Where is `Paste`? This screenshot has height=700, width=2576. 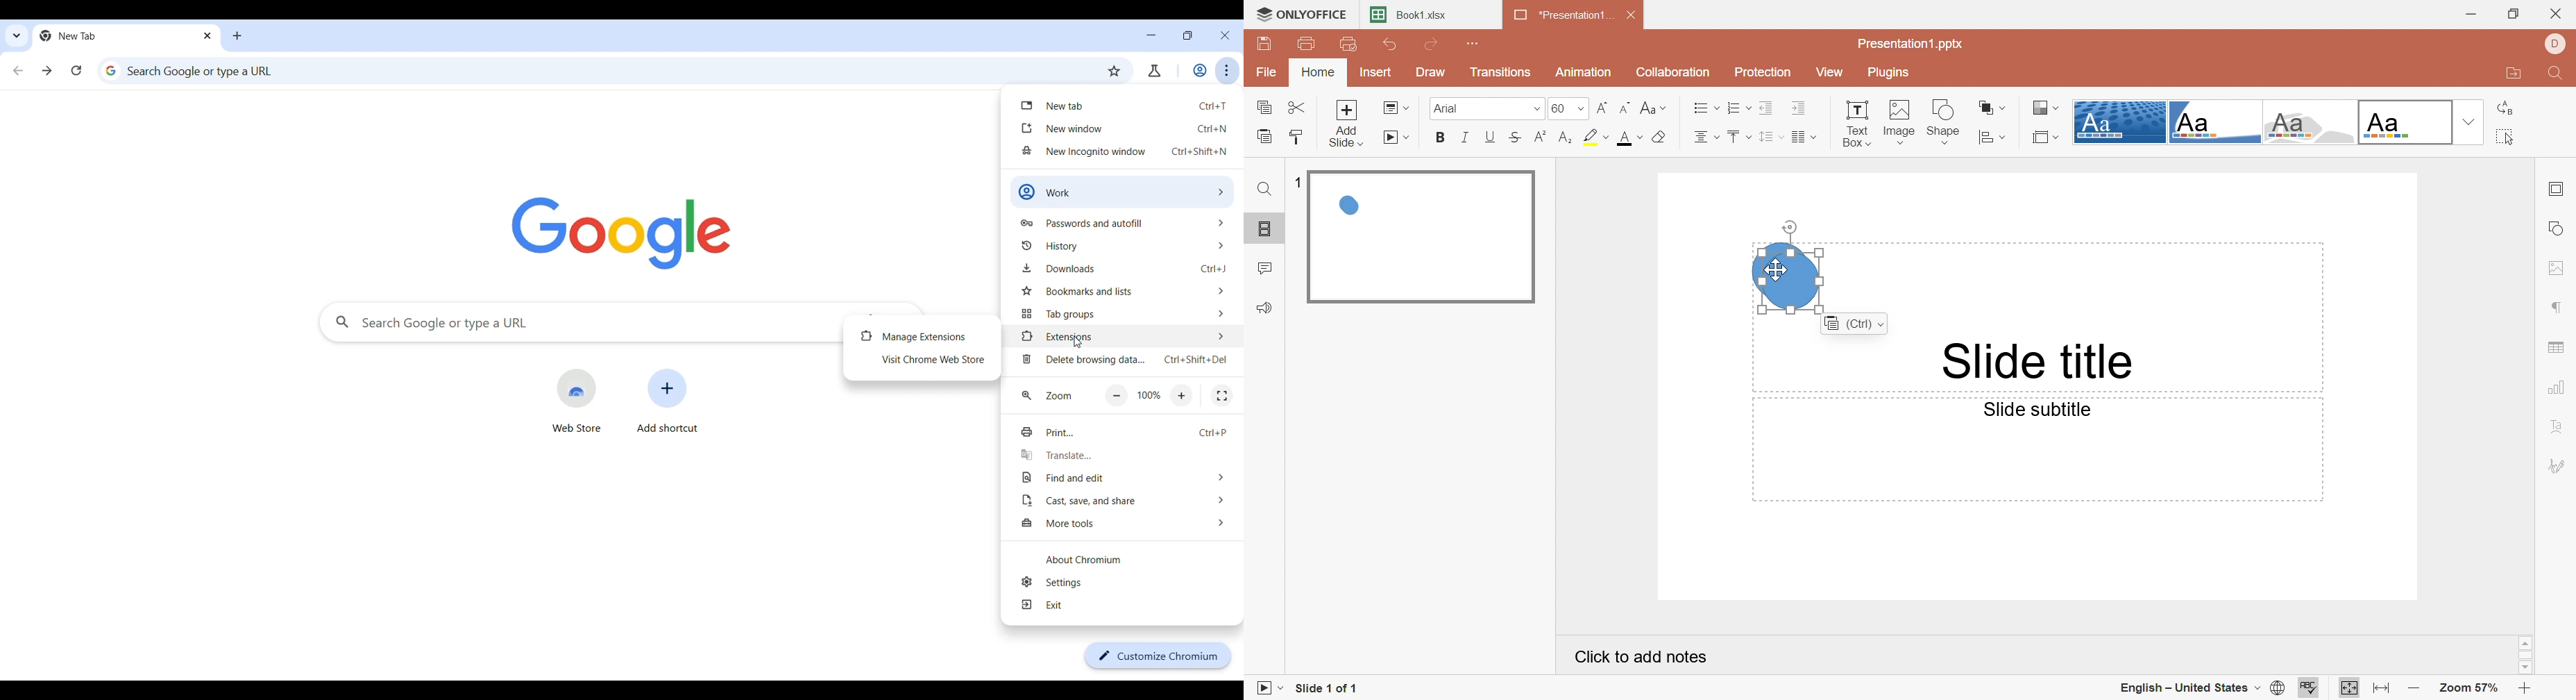 Paste is located at coordinates (1264, 135).